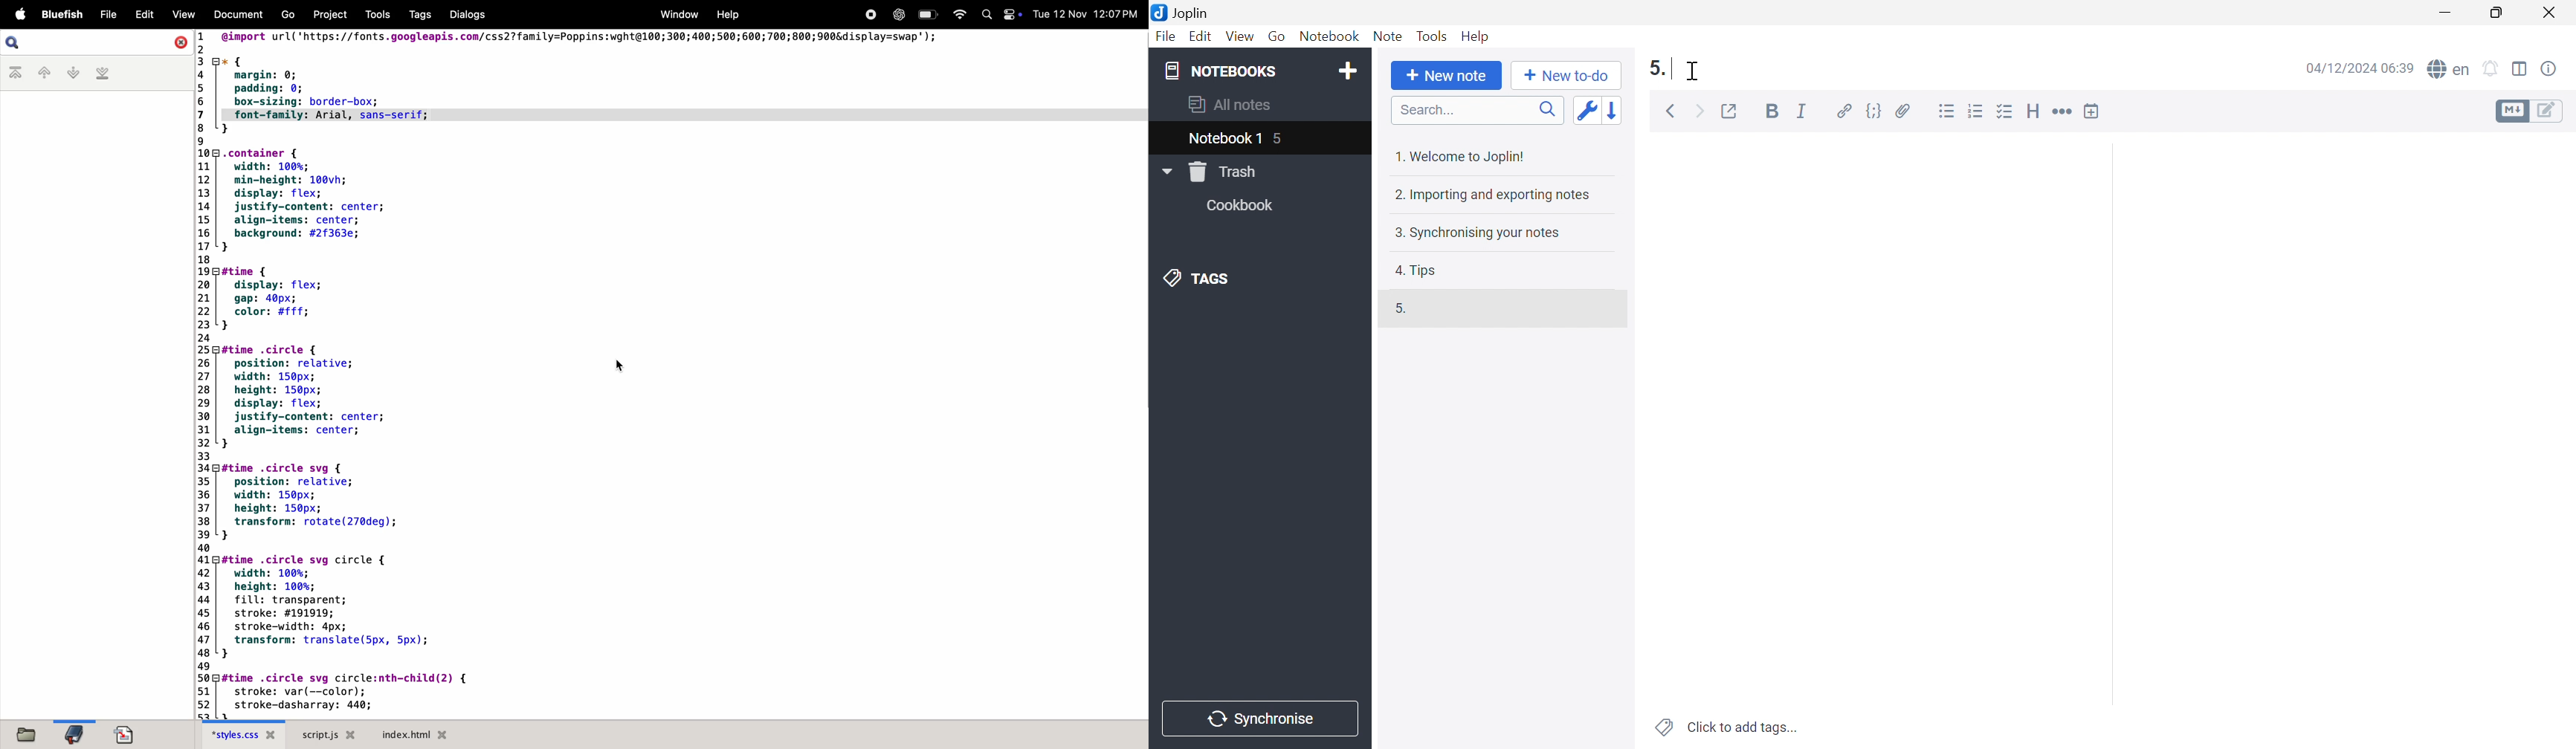 This screenshot has width=2576, height=756. Describe the element at coordinates (1223, 172) in the screenshot. I see `Trash` at that location.